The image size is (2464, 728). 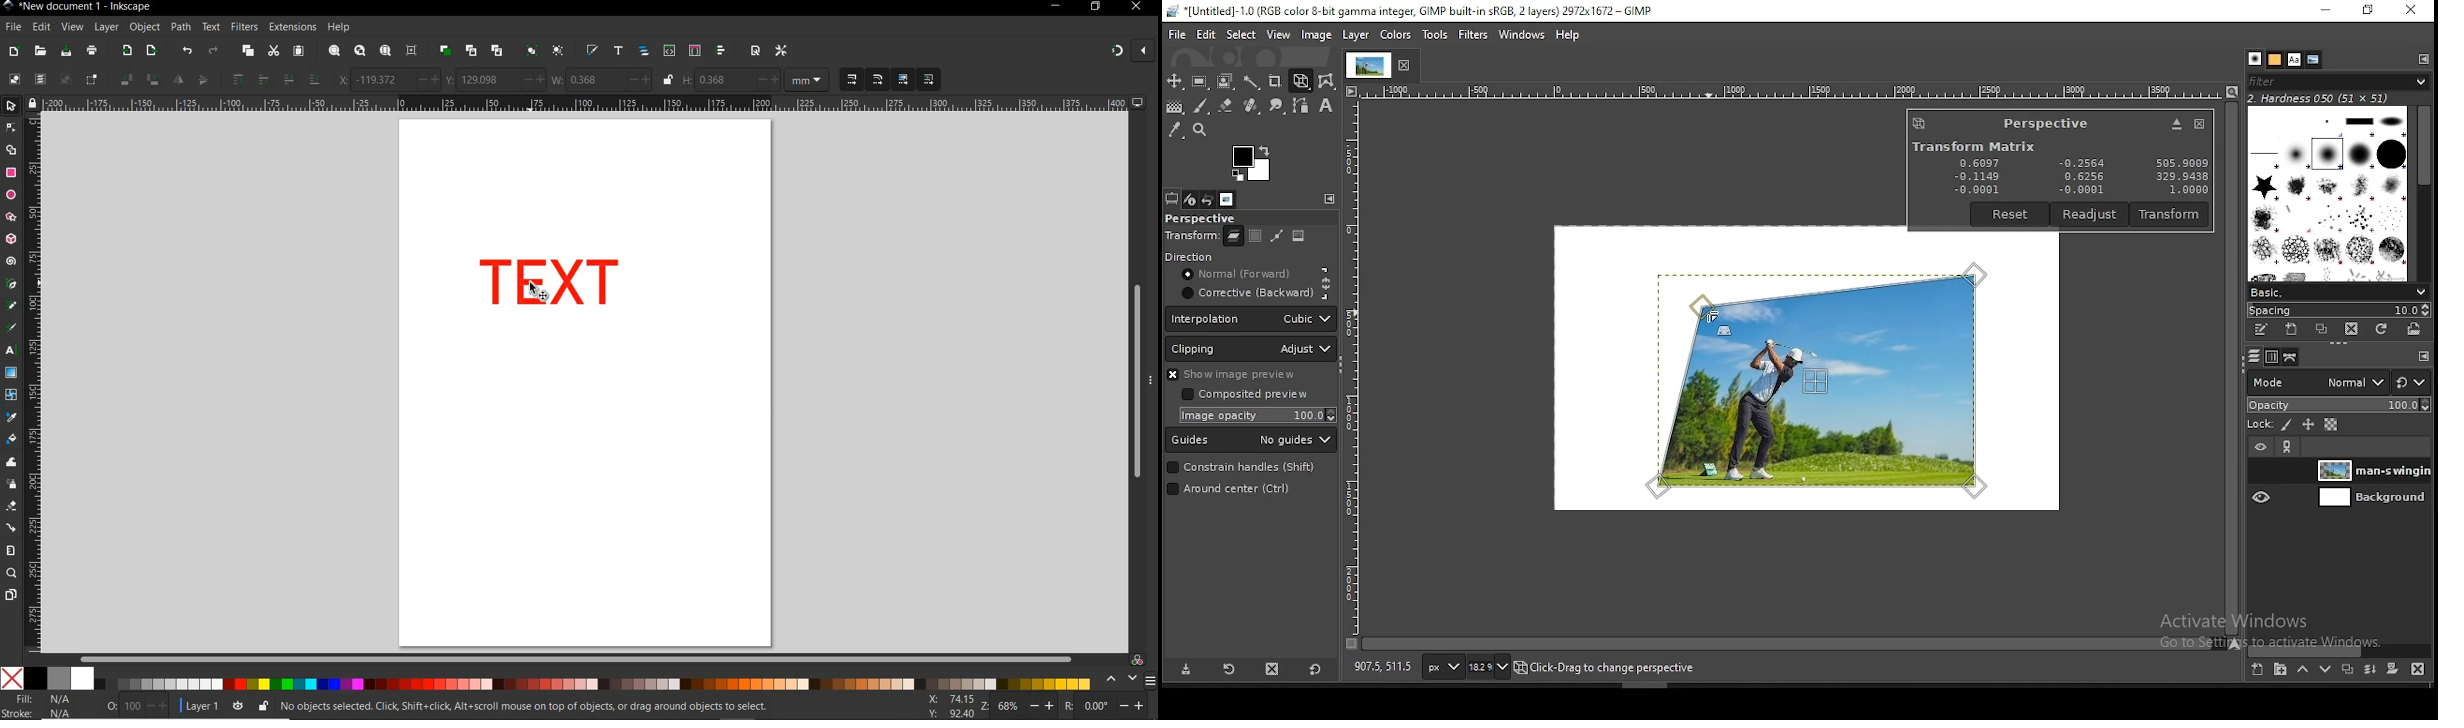 What do you see at coordinates (248, 51) in the screenshot?
I see `COPY` at bounding box center [248, 51].